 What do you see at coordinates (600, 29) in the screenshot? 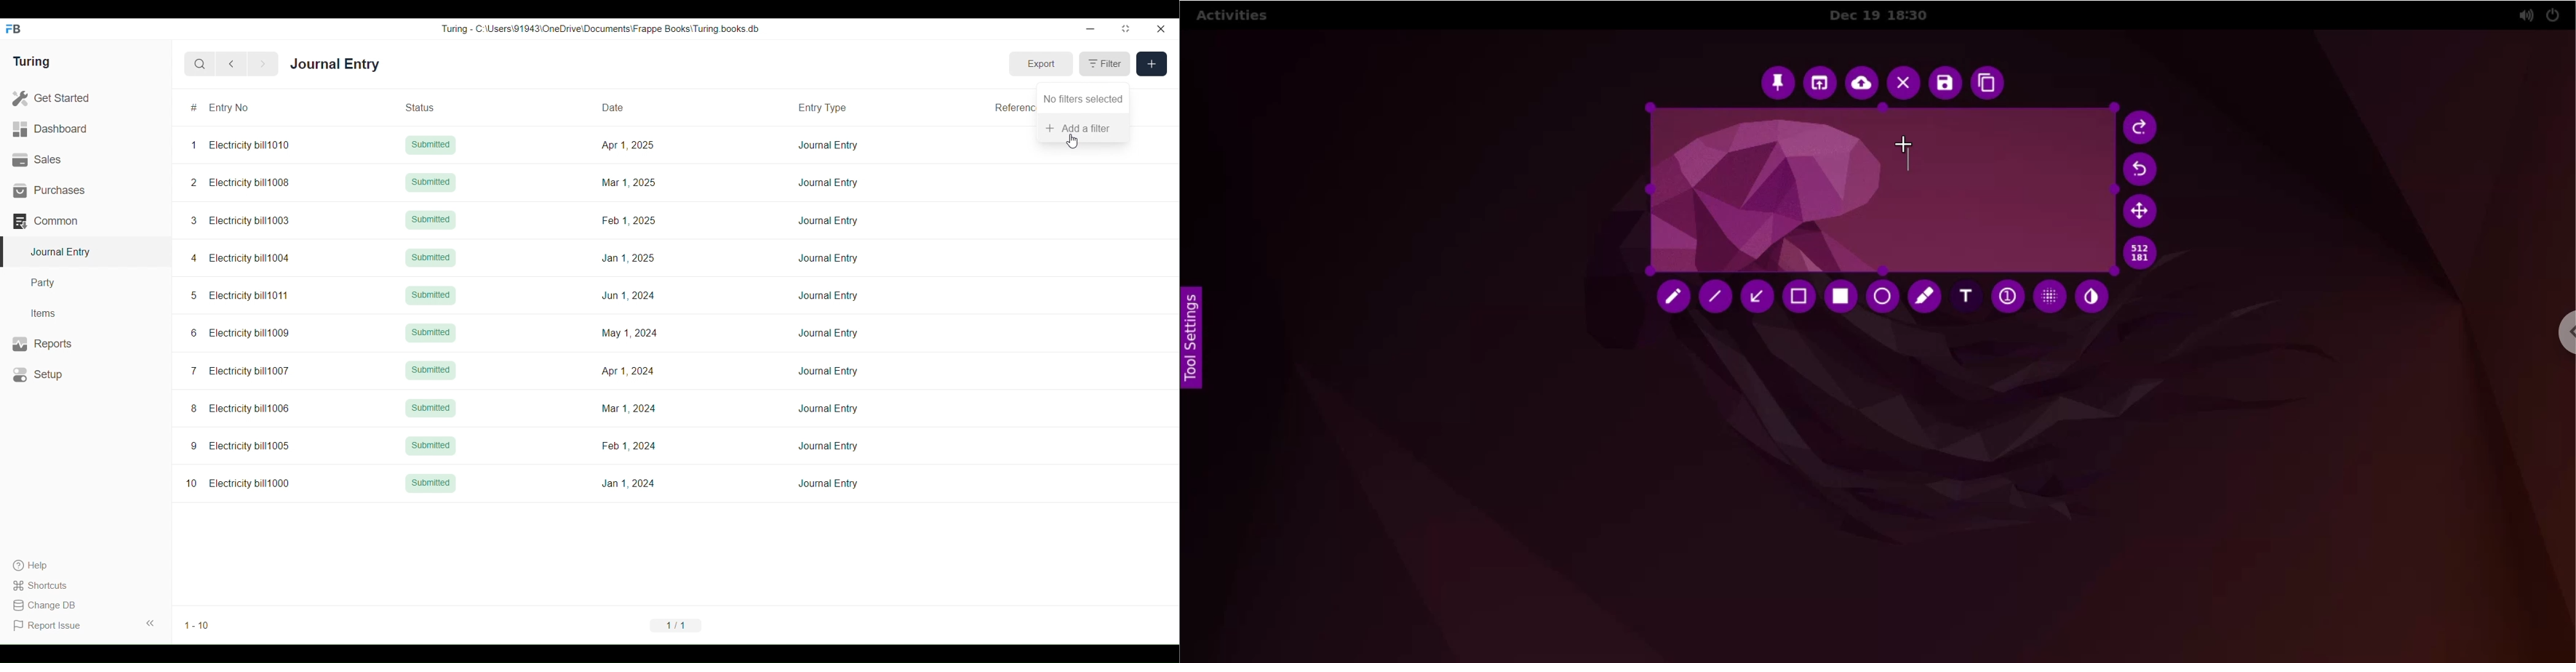
I see `Turing - C:\Users\91943\0neDrive\Documents\Frappe Books\ Turing books db` at bounding box center [600, 29].